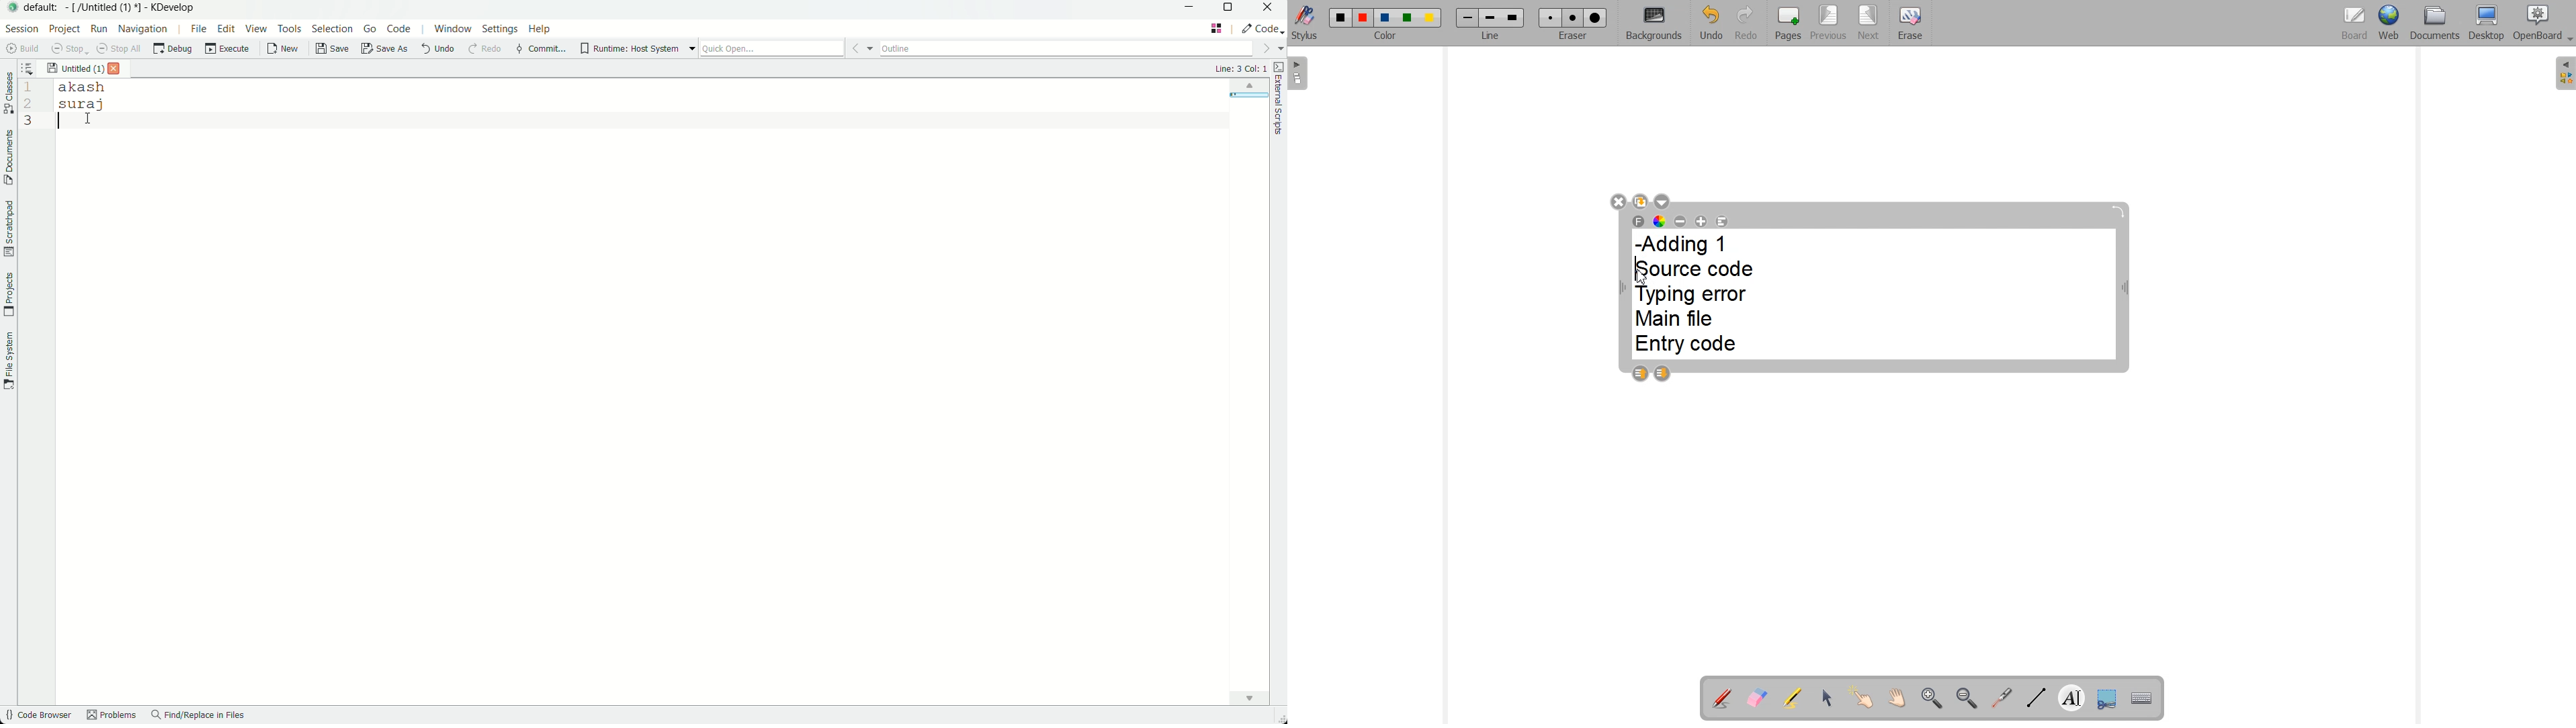  What do you see at coordinates (1385, 18) in the screenshot?
I see `Color 3` at bounding box center [1385, 18].